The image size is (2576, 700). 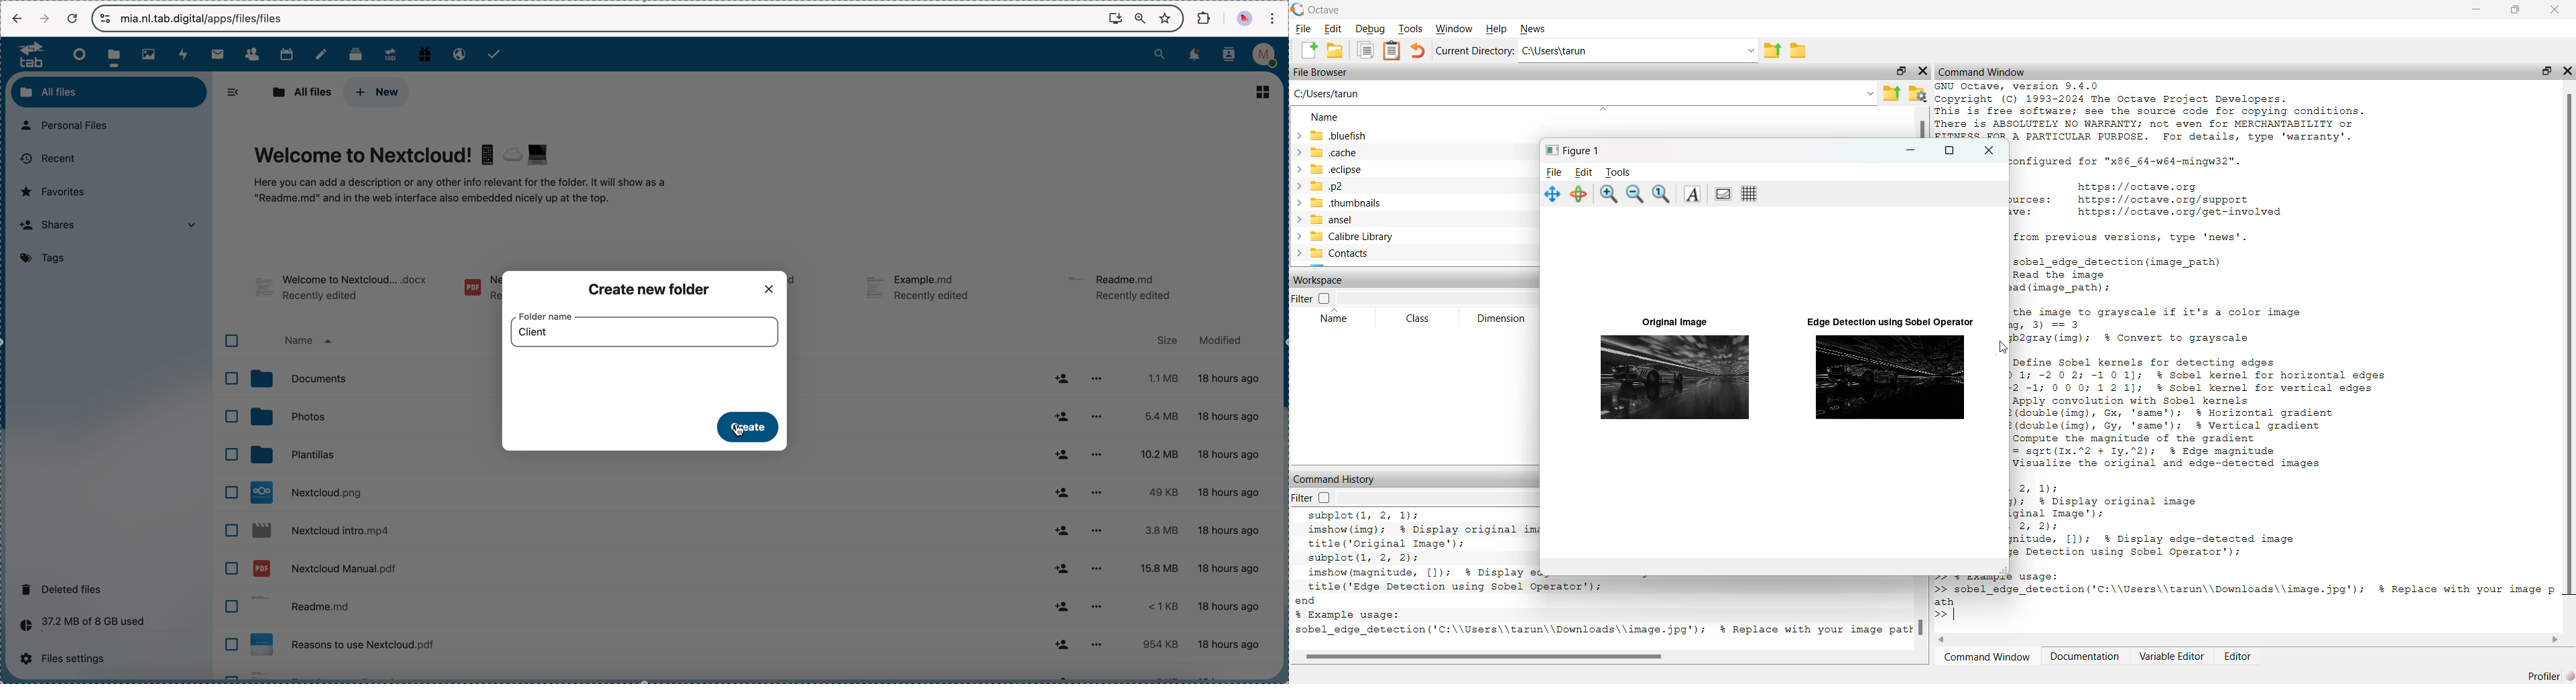 I want to click on minimize, so click(x=2476, y=11).